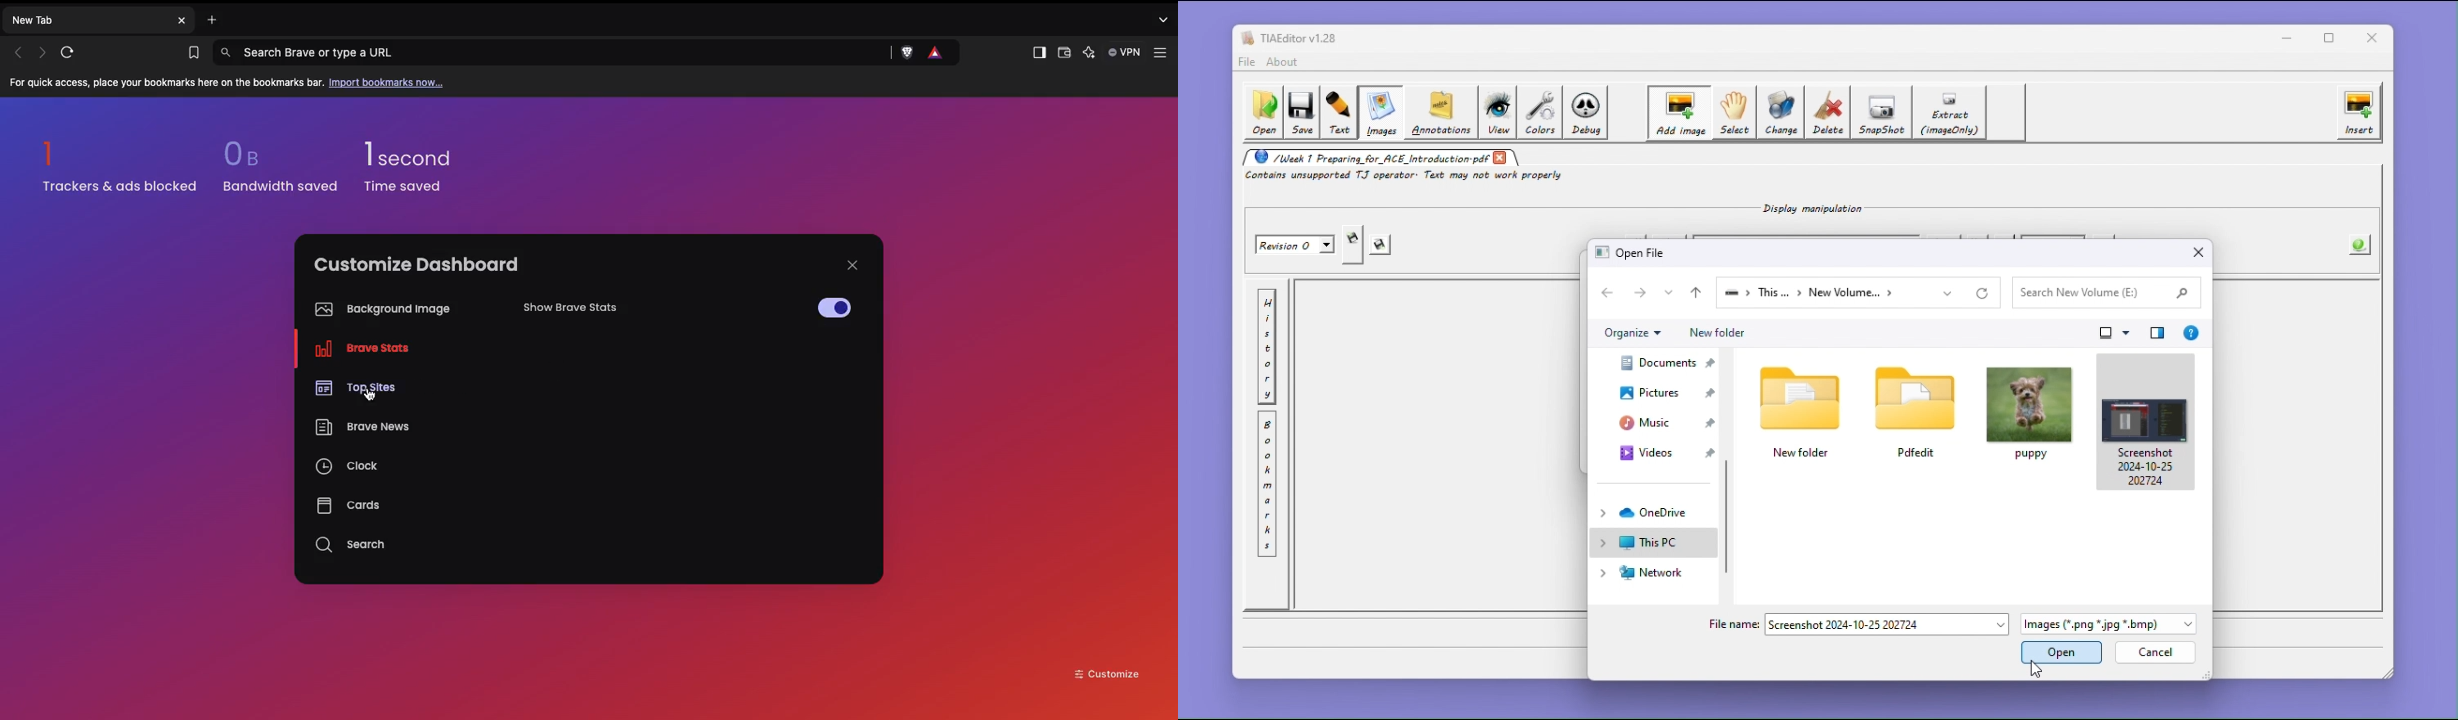 The height and width of the screenshot is (728, 2464). I want to click on The information About the PDF opened, so click(2361, 243).